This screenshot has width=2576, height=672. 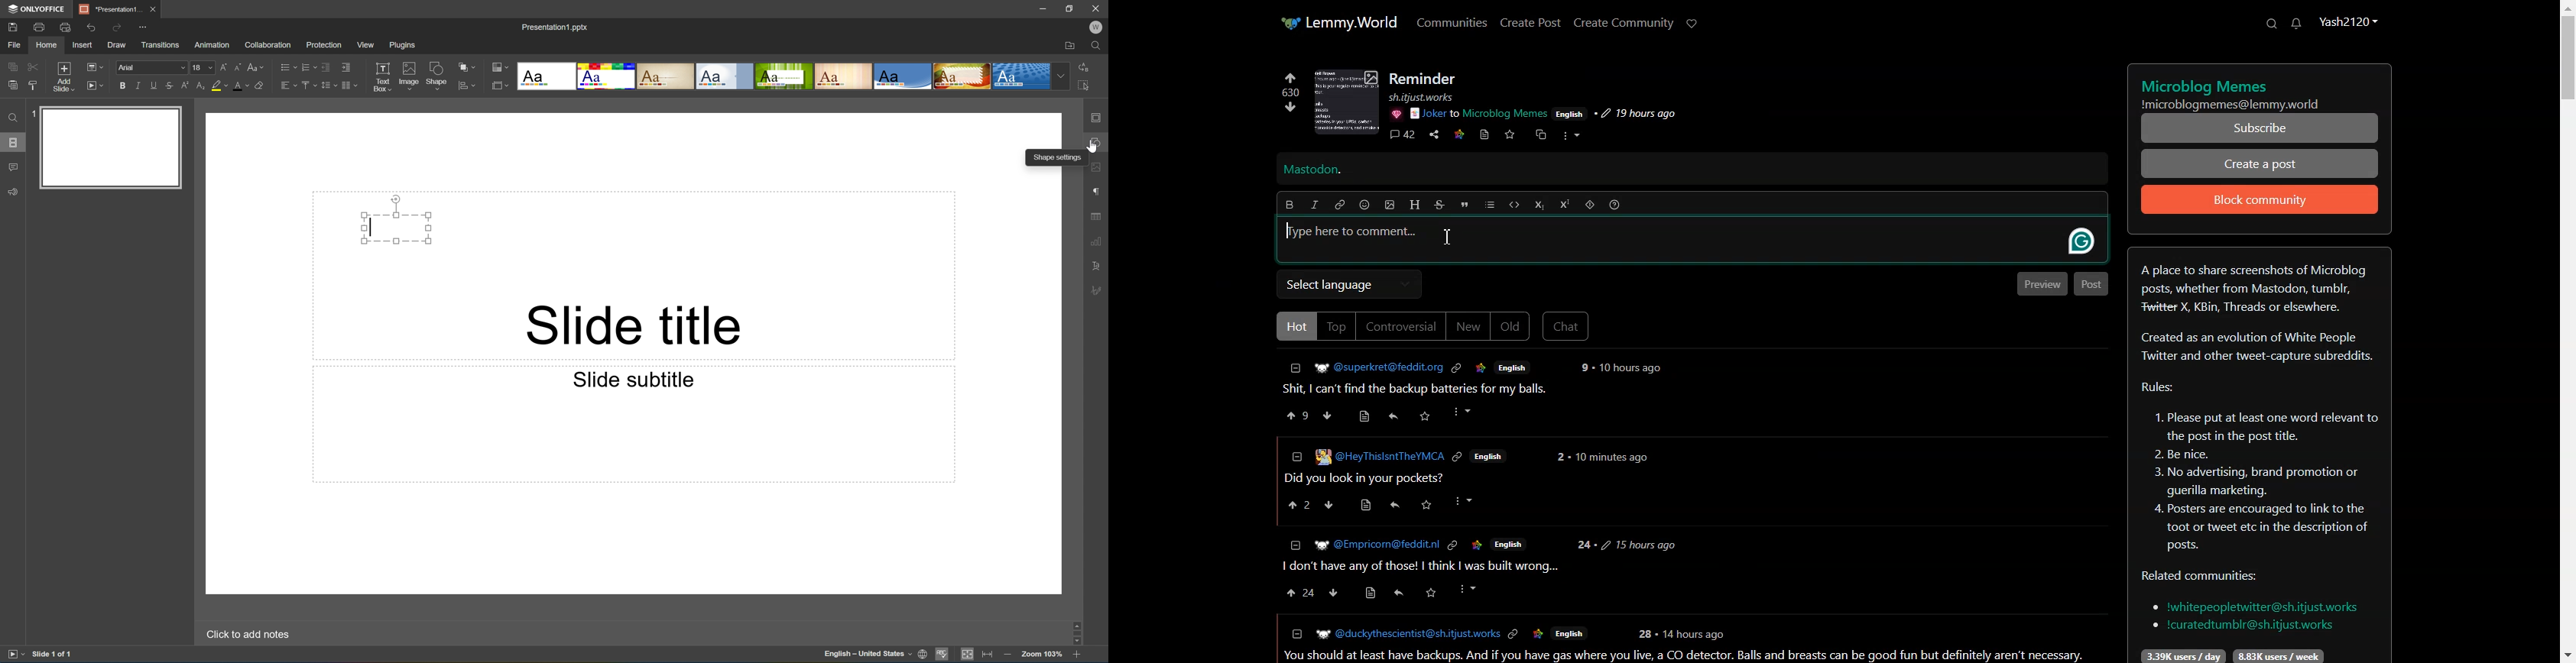 I want to click on W, so click(x=1098, y=27).